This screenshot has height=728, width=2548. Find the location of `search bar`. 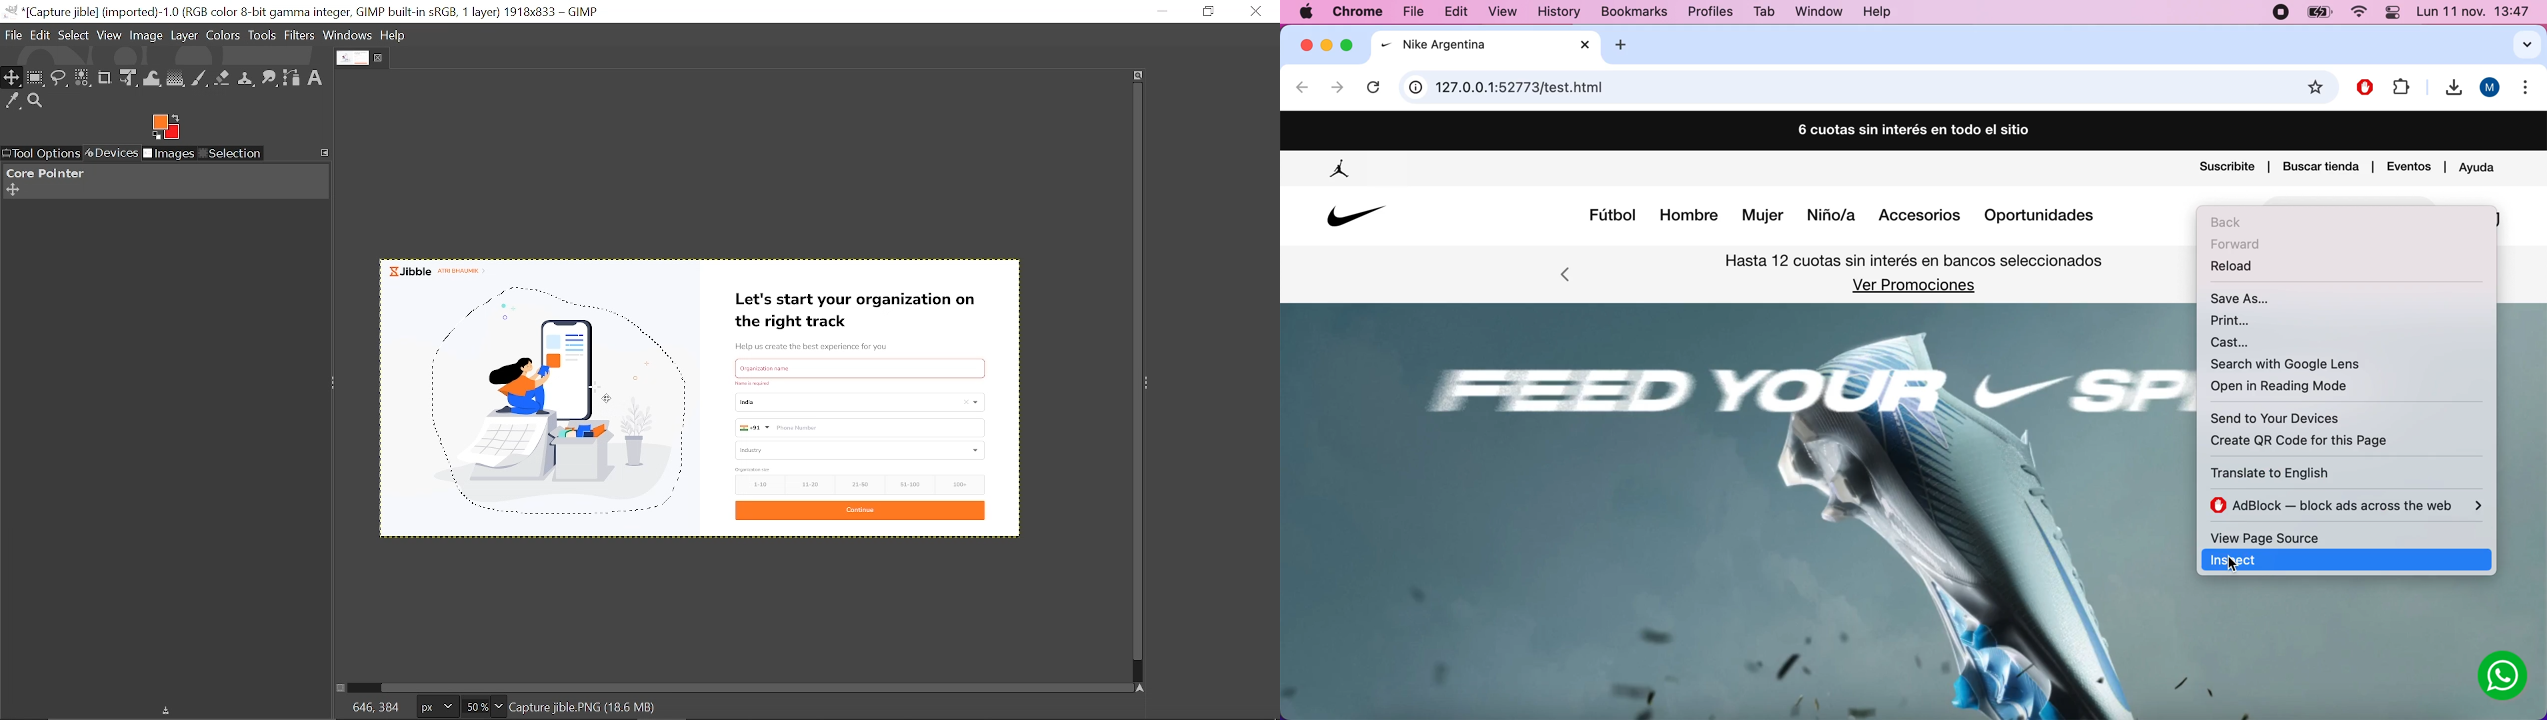

search bar is located at coordinates (1867, 88).